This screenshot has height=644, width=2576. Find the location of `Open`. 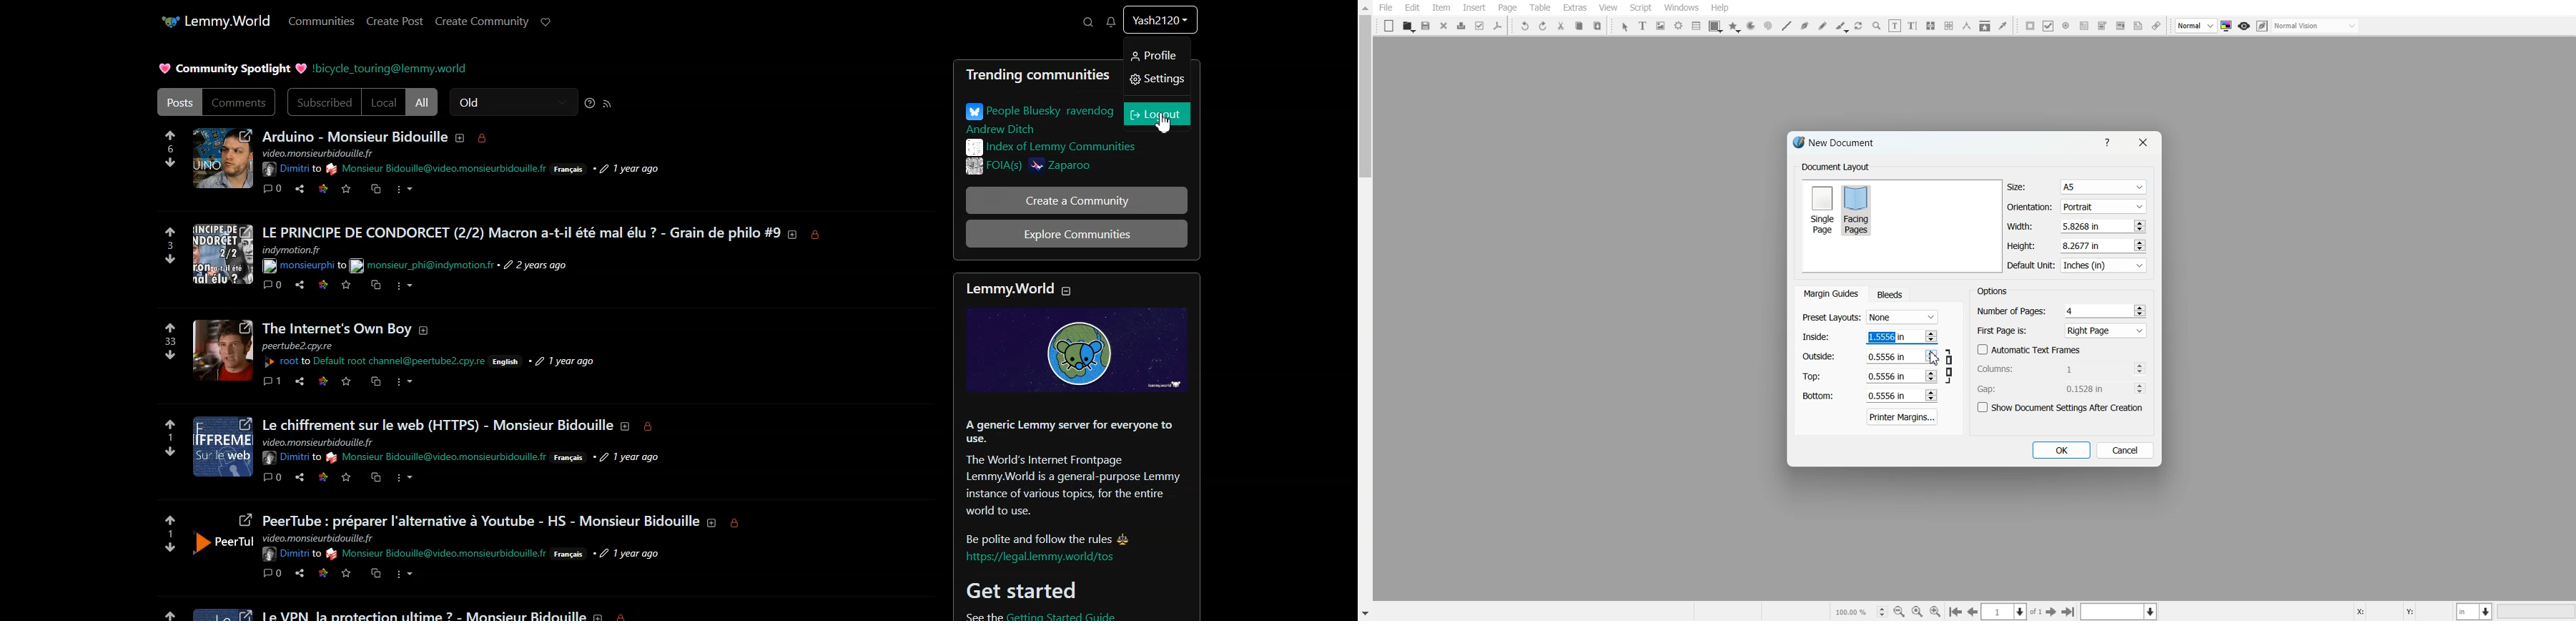

Open is located at coordinates (1408, 26).